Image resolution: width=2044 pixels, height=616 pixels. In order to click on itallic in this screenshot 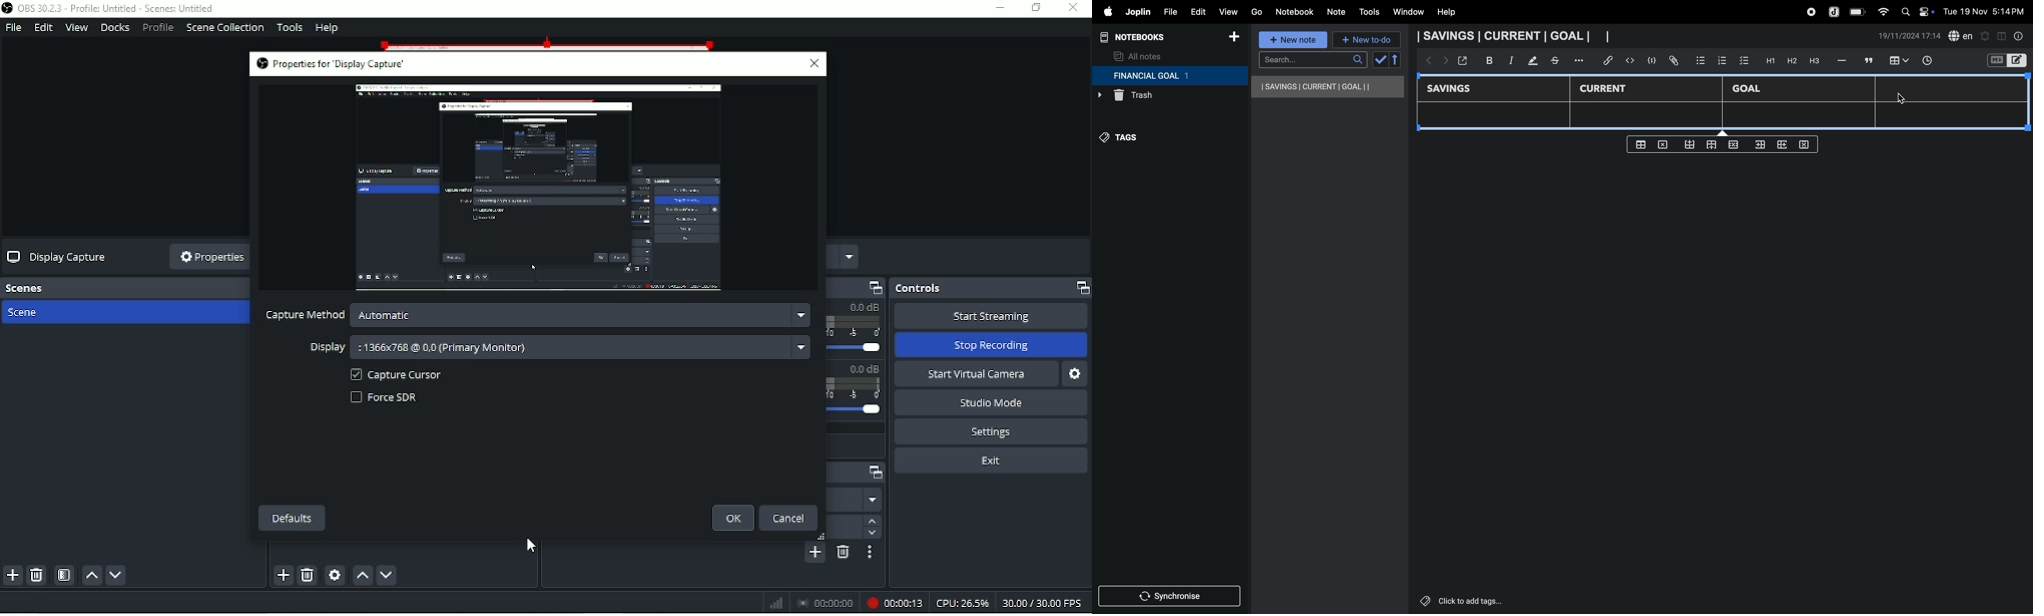, I will do `click(1511, 62)`.